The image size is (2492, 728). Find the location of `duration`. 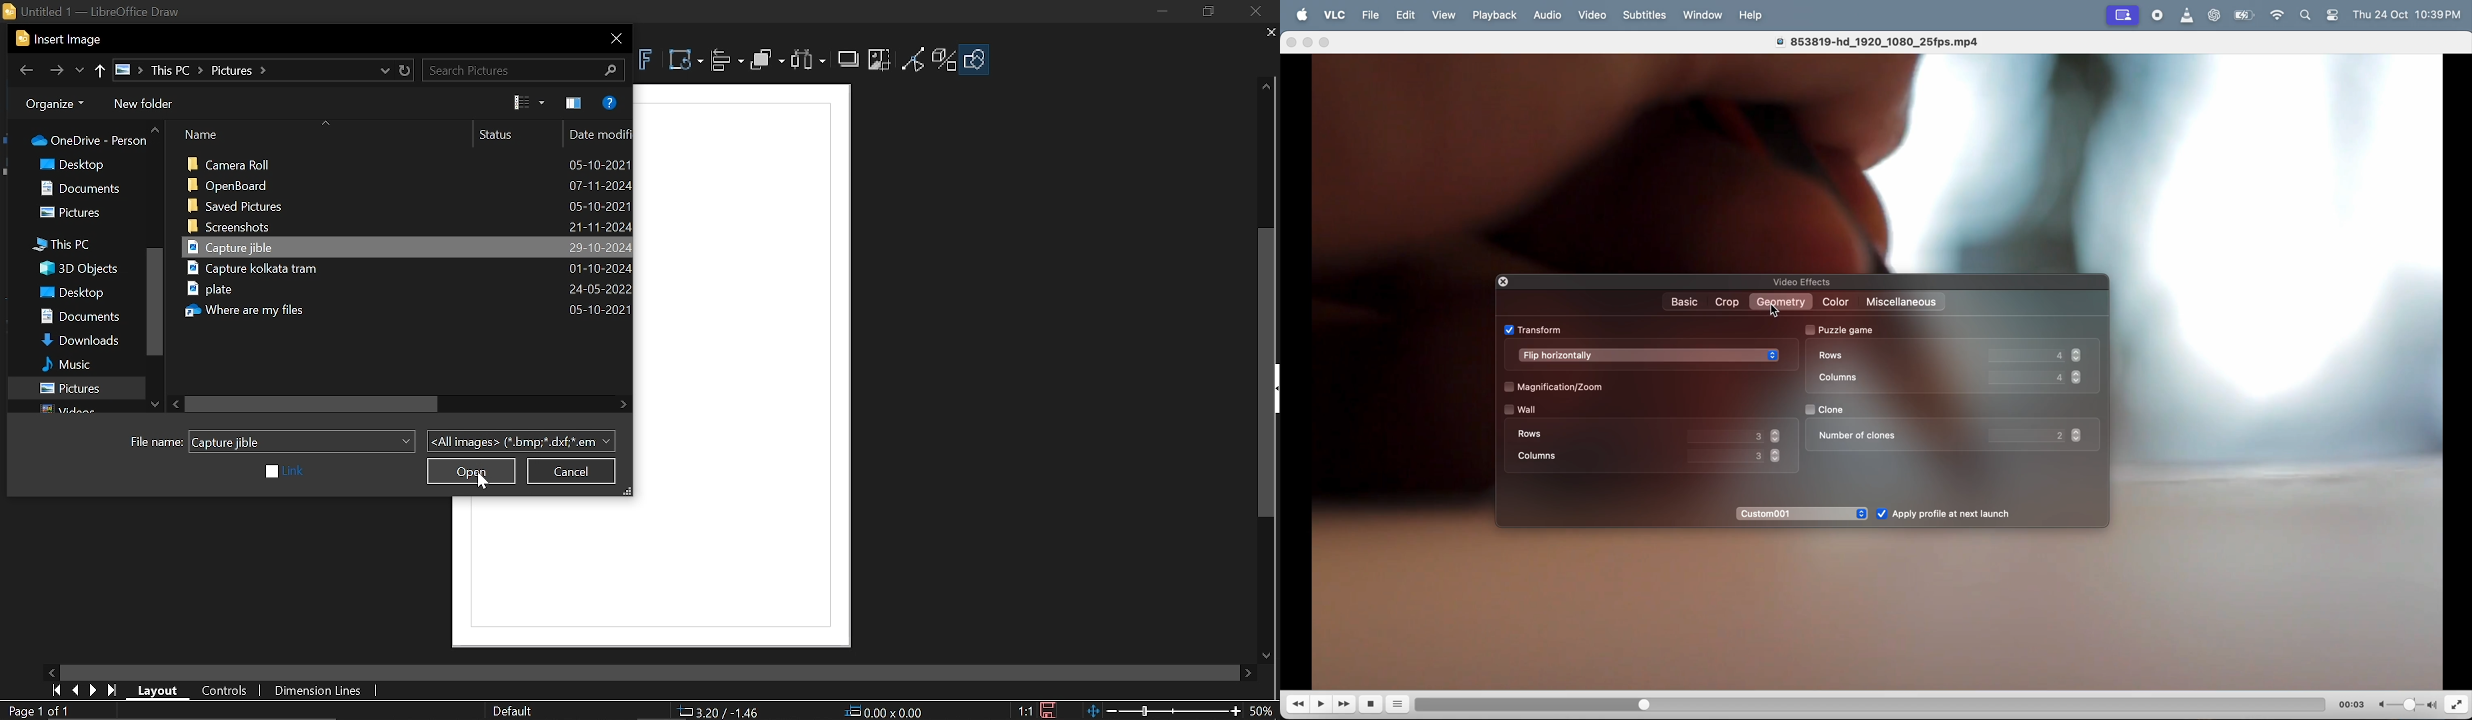

duration is located at coordinates (1858, 703).